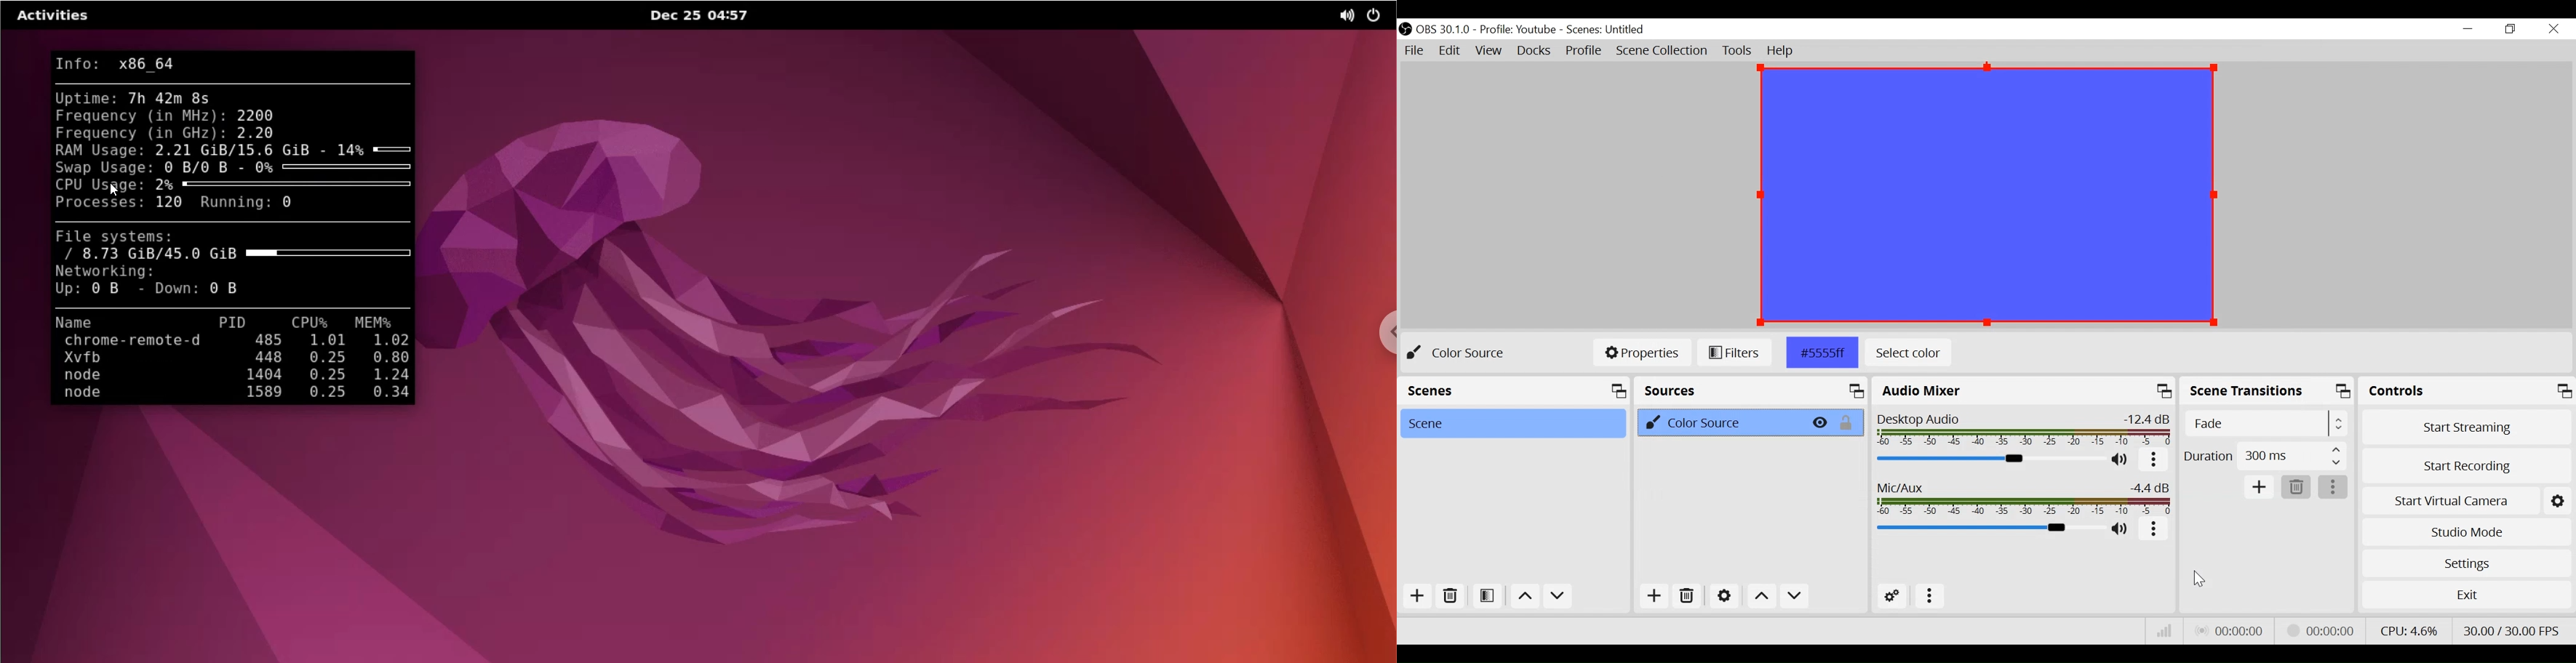 The image size is (2576, 672). Describe the element at coordinates (2467, 430) in the screenshot. I see `Start Streaming` at that location.